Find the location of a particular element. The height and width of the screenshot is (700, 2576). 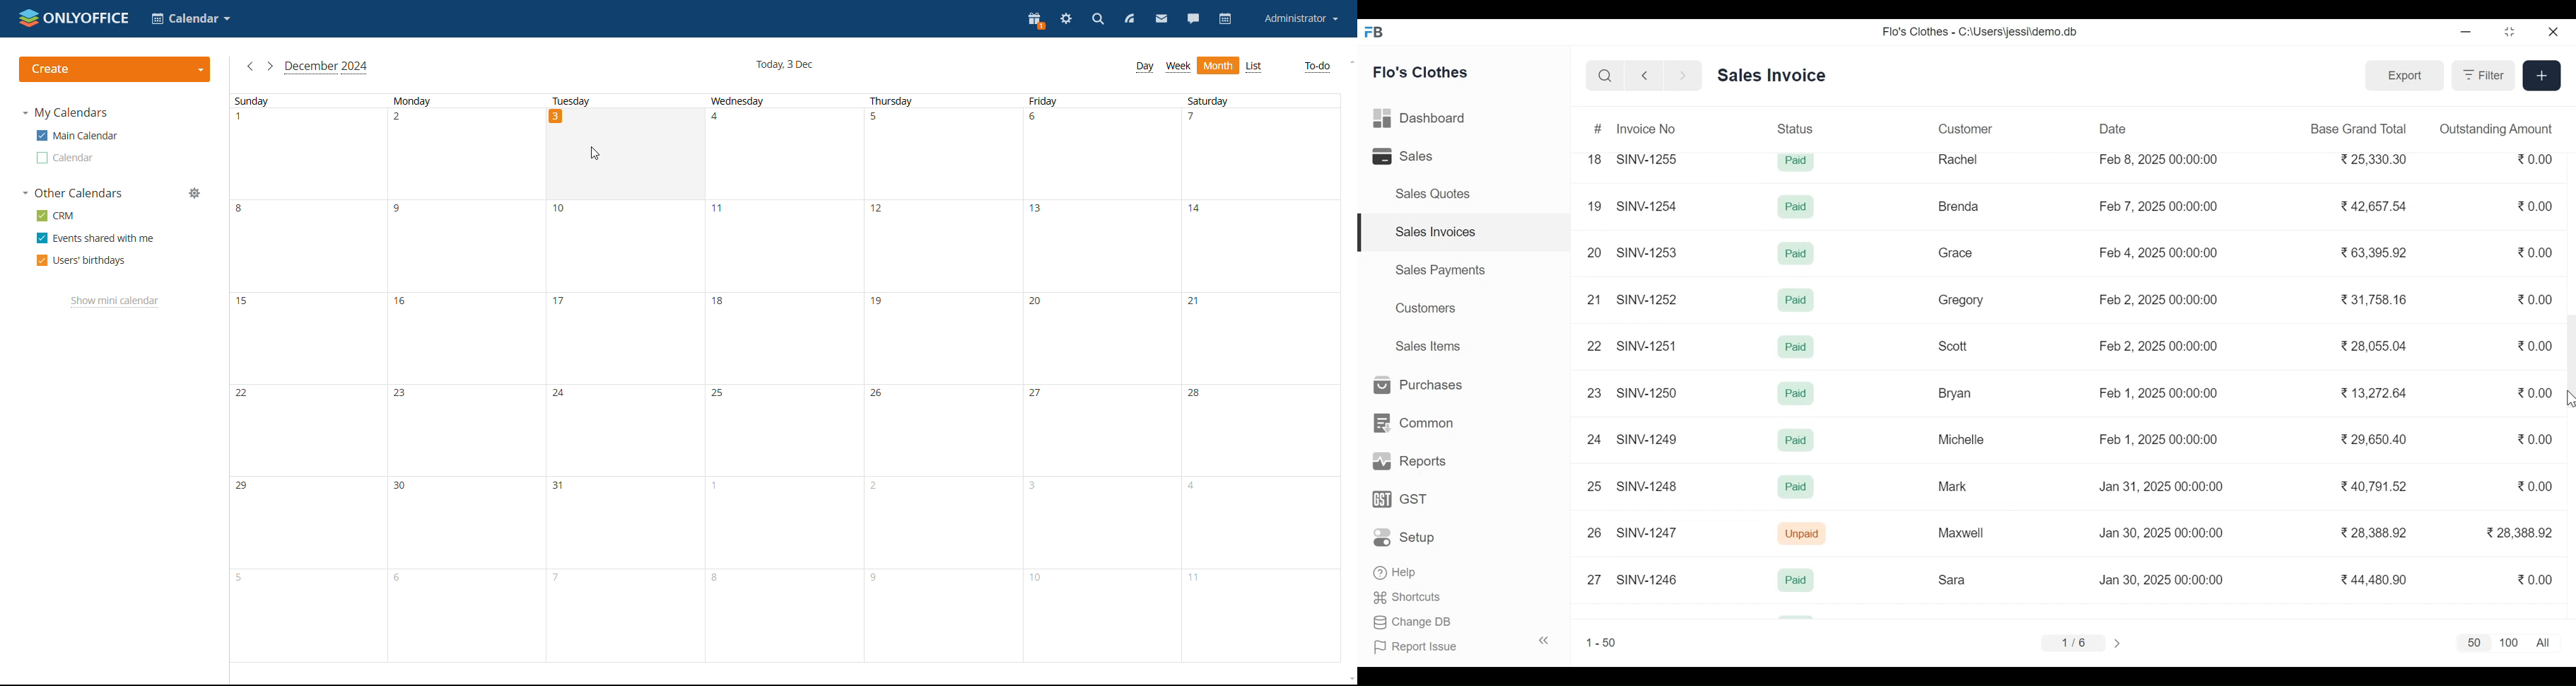

Grace is located at coordinates (1956, 253).